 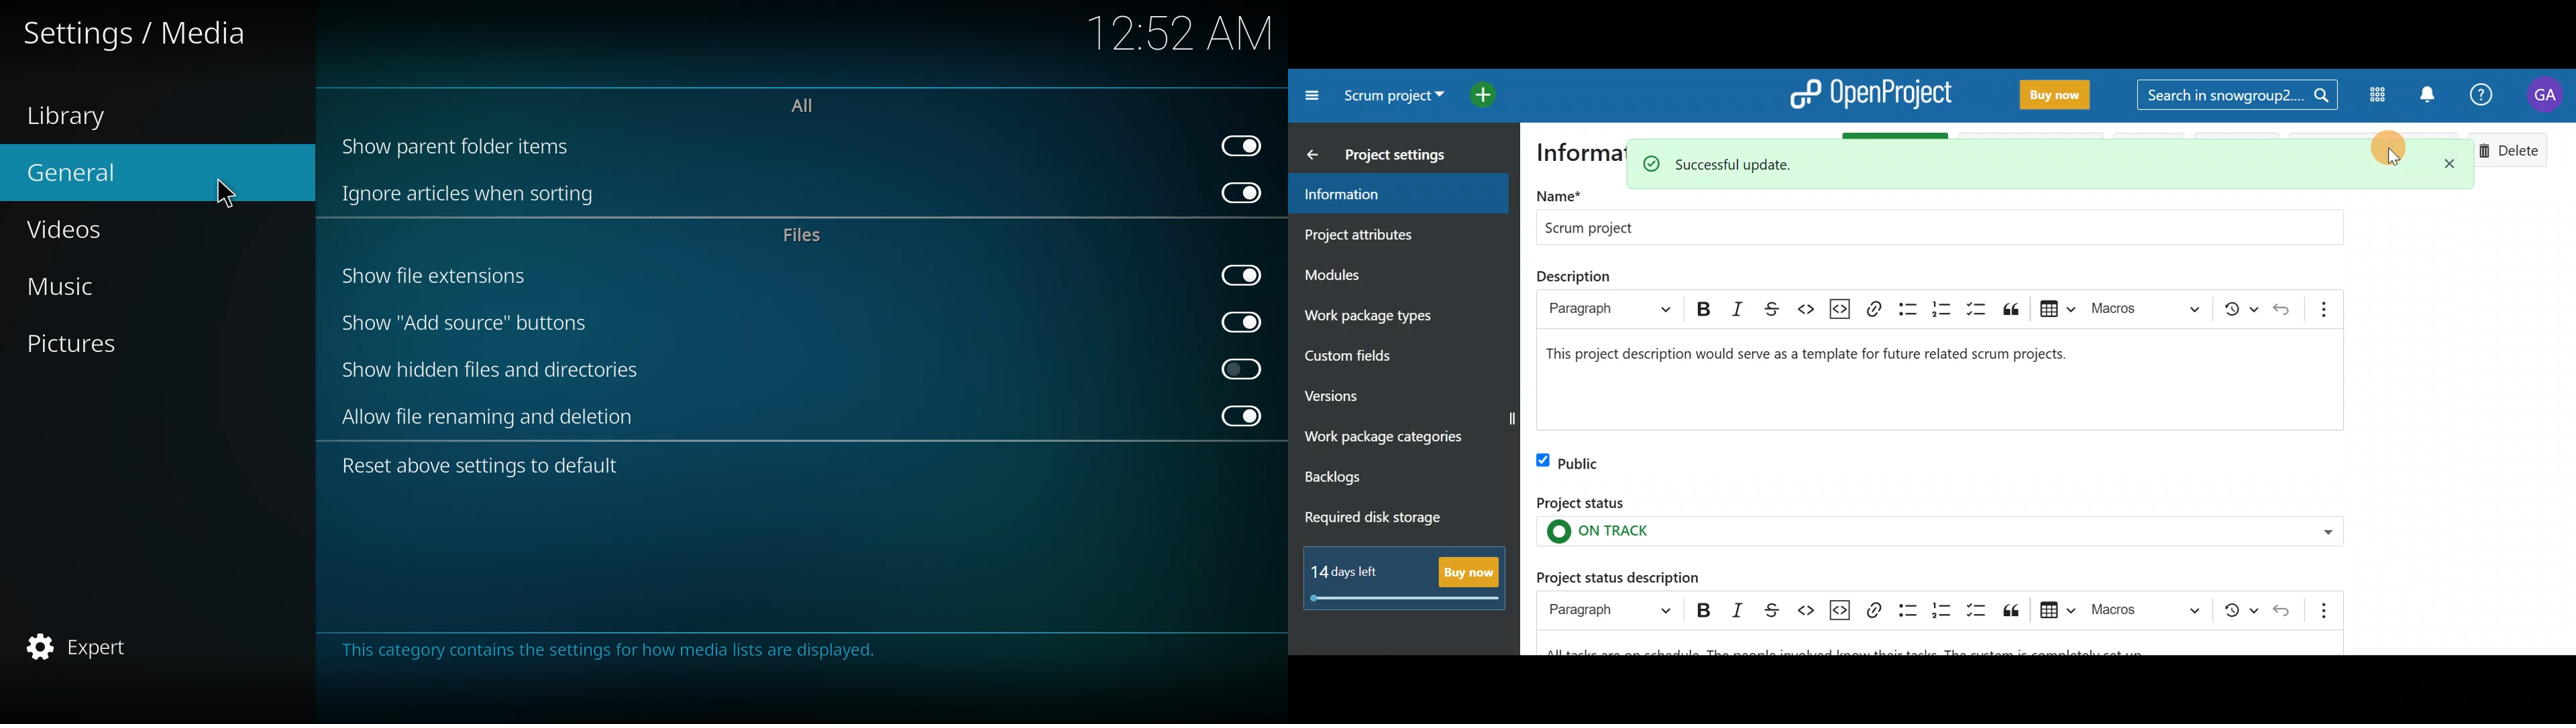 I want to click on Project settings, so click(x=1389, y=153).